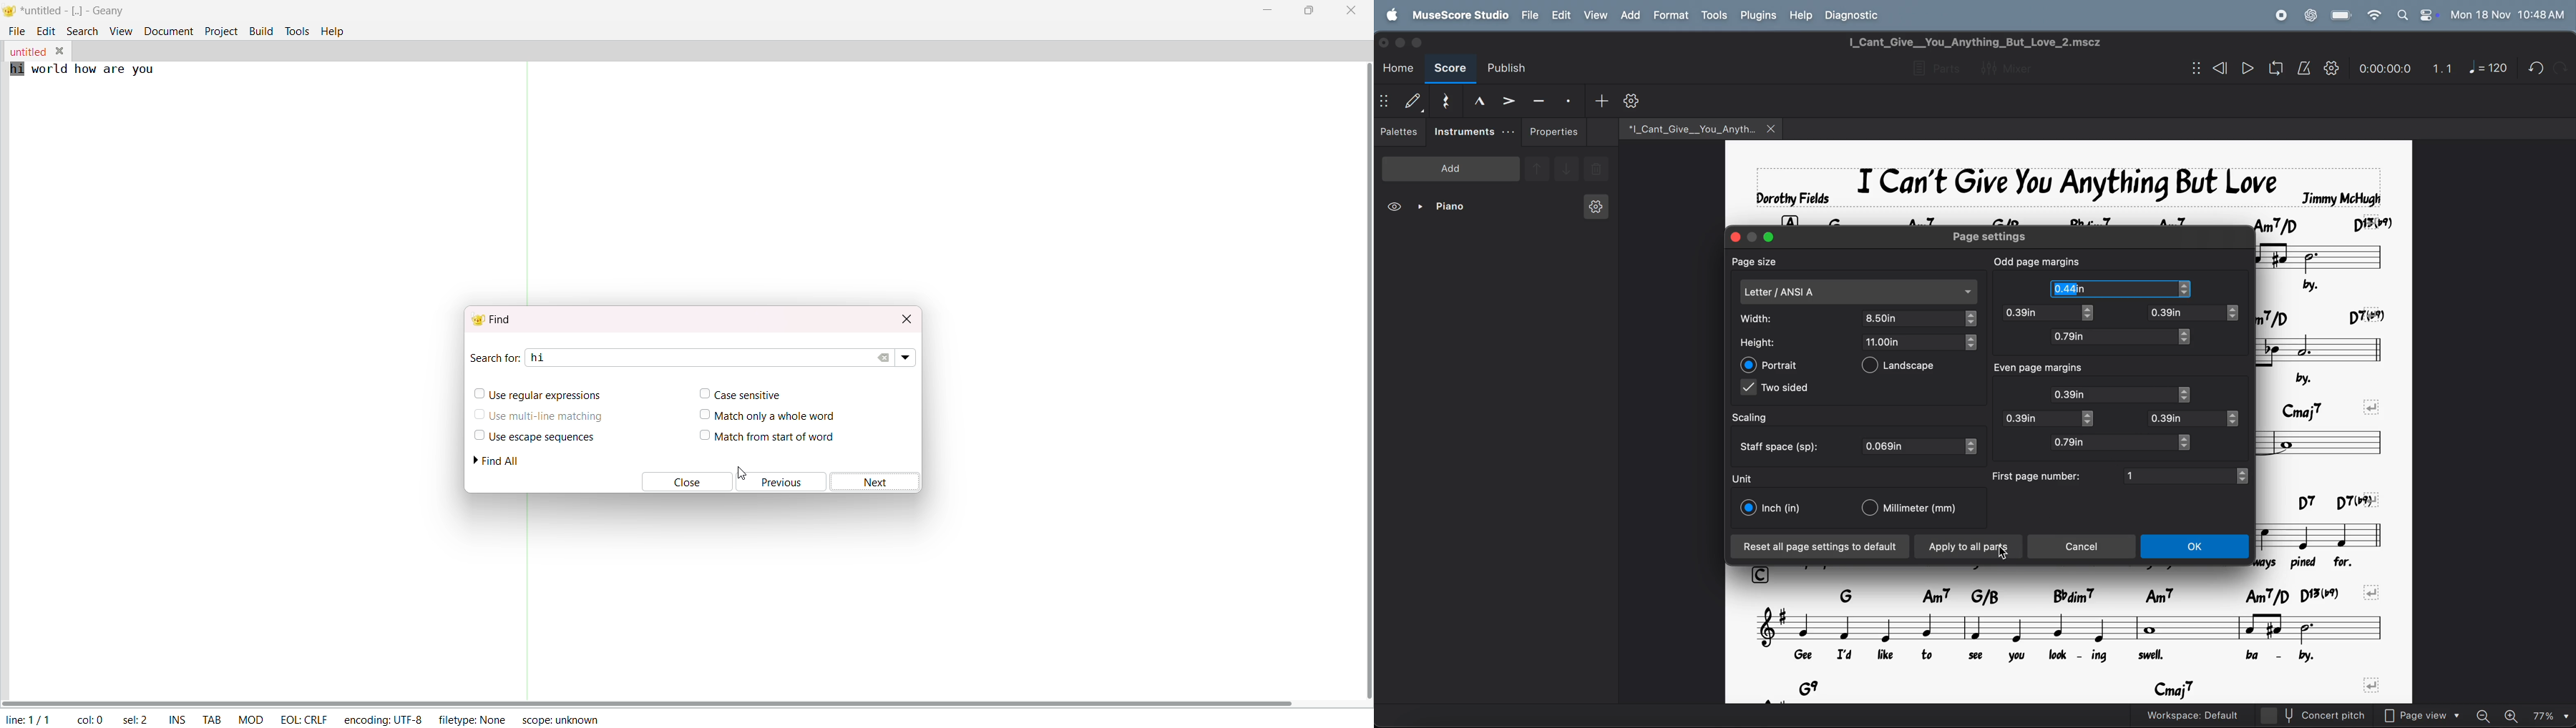 This screenshot has width=2576, height=728. I want to click on maximize, so click(1770, 237).